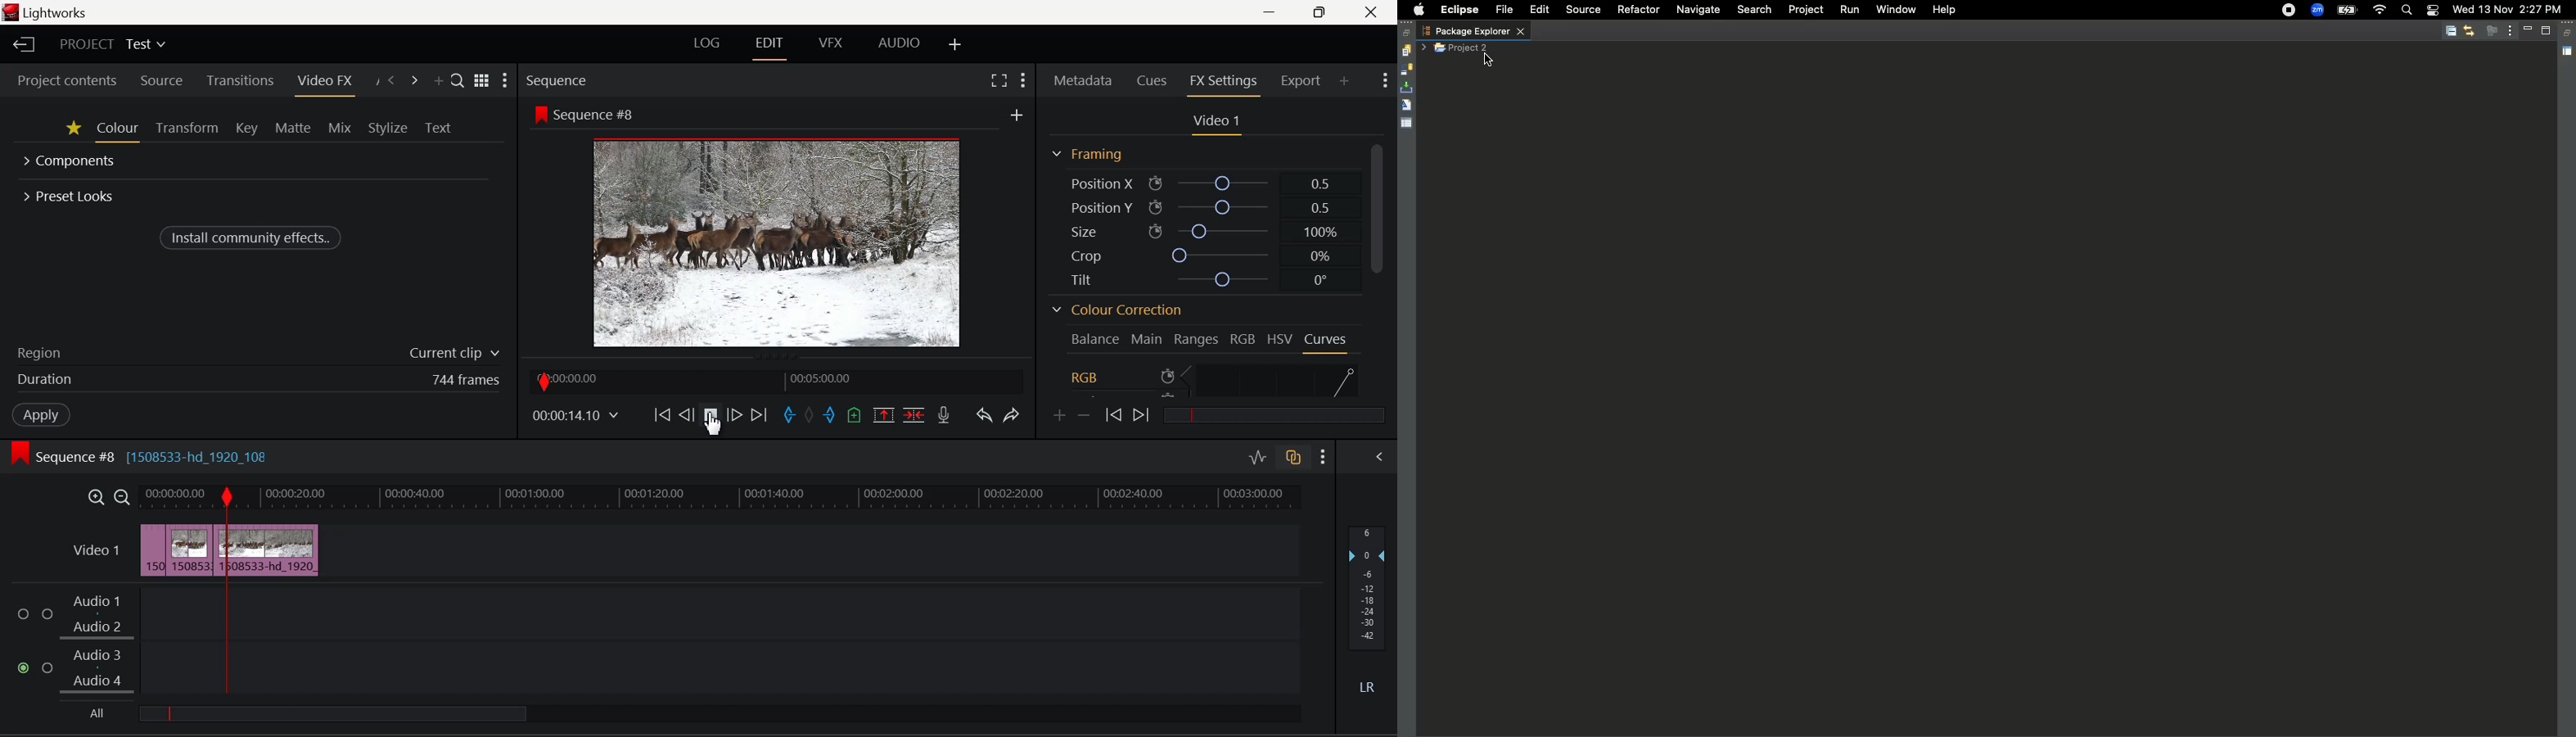 This screenshot has width=2576, height=756. Describe the element at coordinates (1325, 341) in the screenshot. I see `Curves Tab Open` at that location.